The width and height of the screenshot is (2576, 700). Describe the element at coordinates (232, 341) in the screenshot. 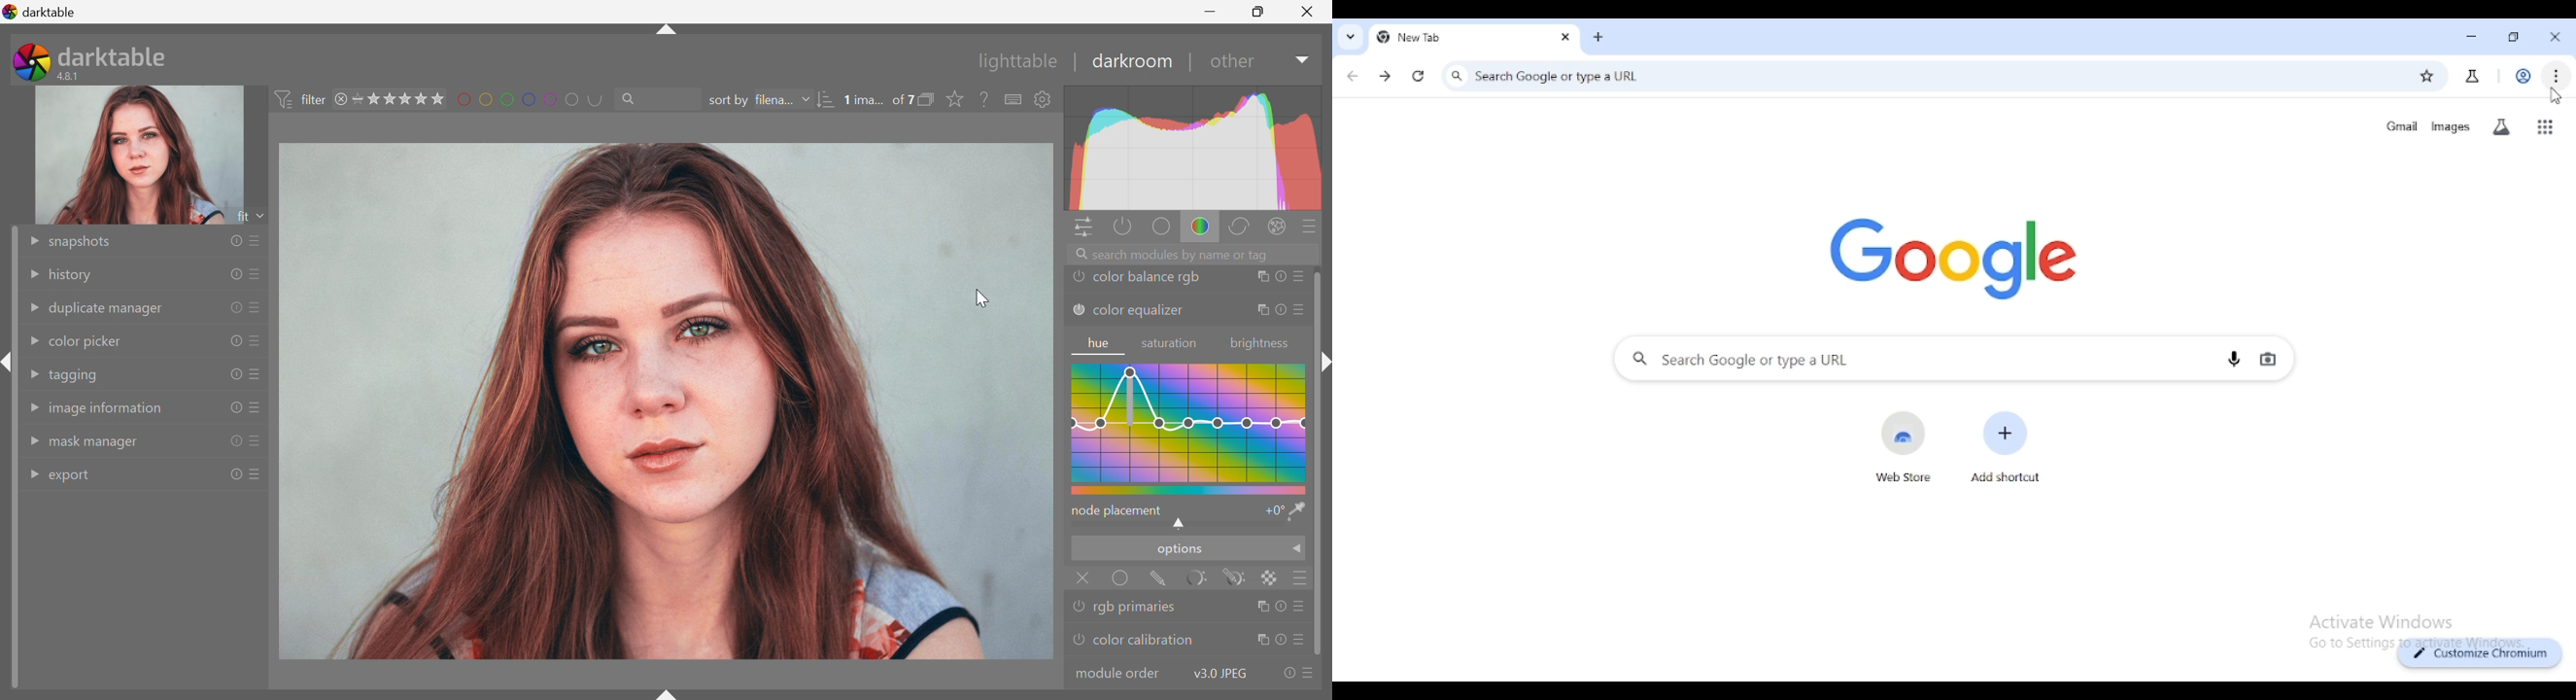

I see `reset` at that location.